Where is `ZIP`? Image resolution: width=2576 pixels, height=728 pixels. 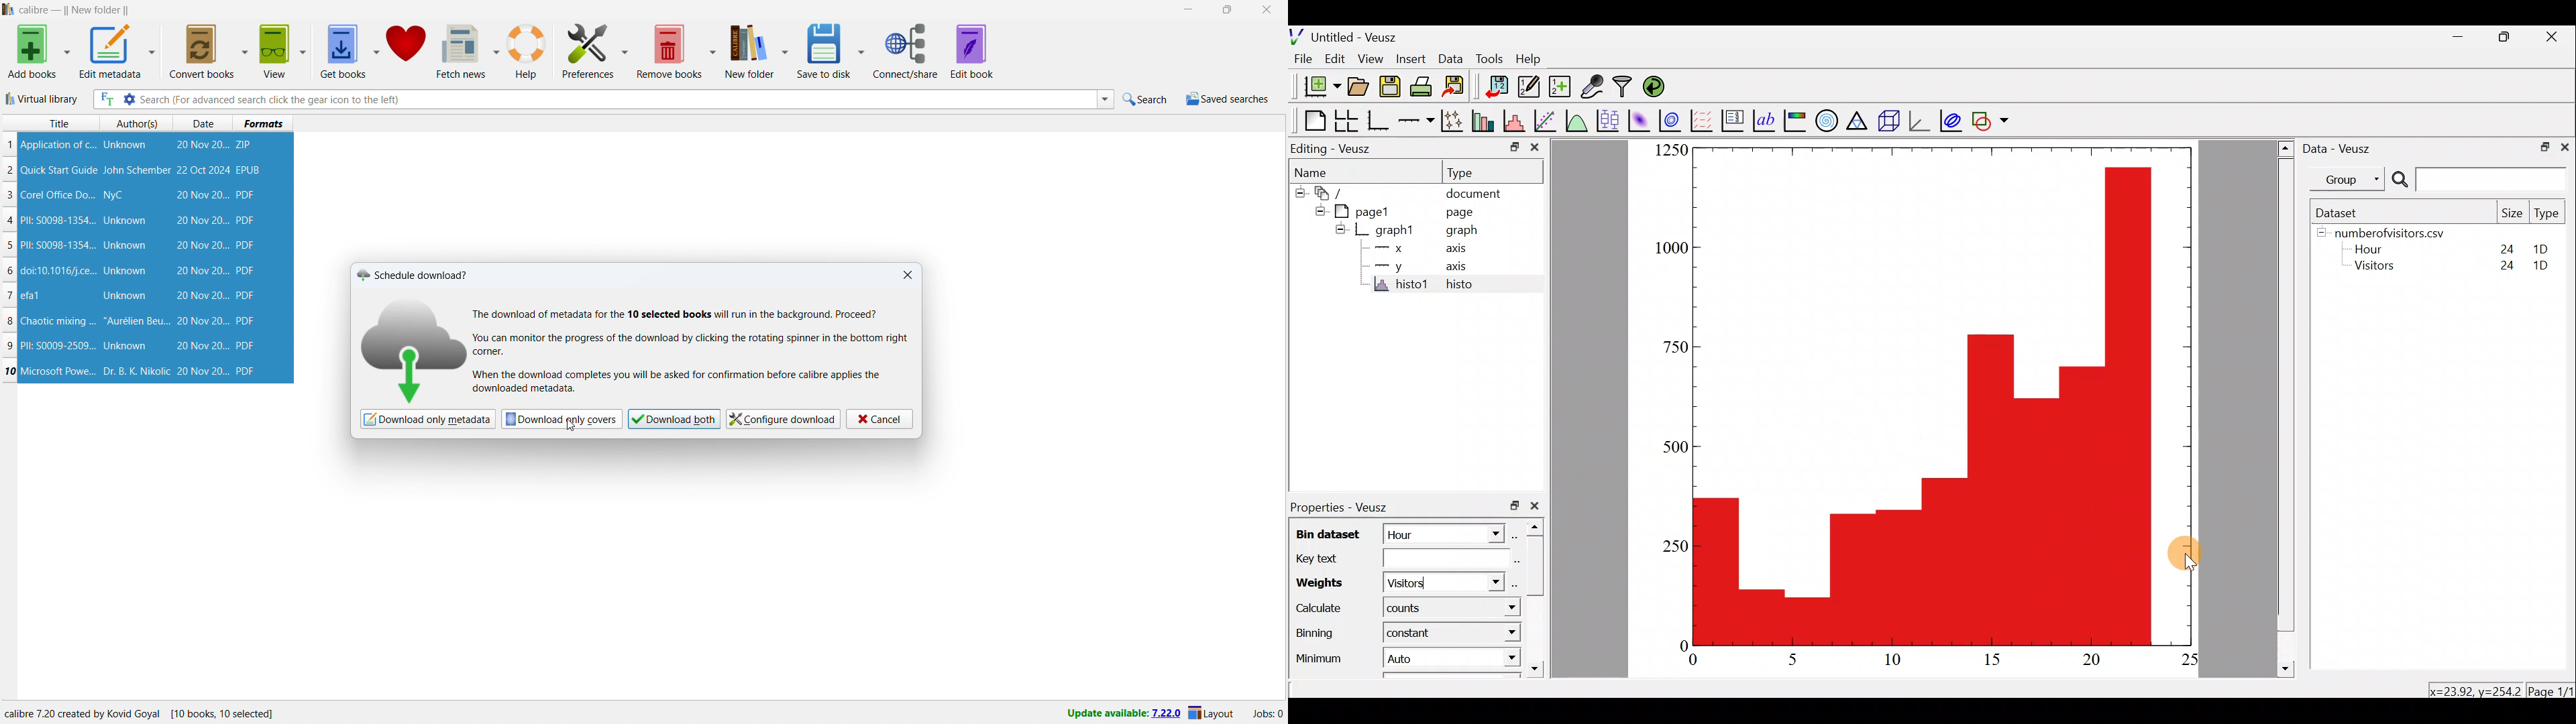 ZIP is located at coordinates (246, 145).